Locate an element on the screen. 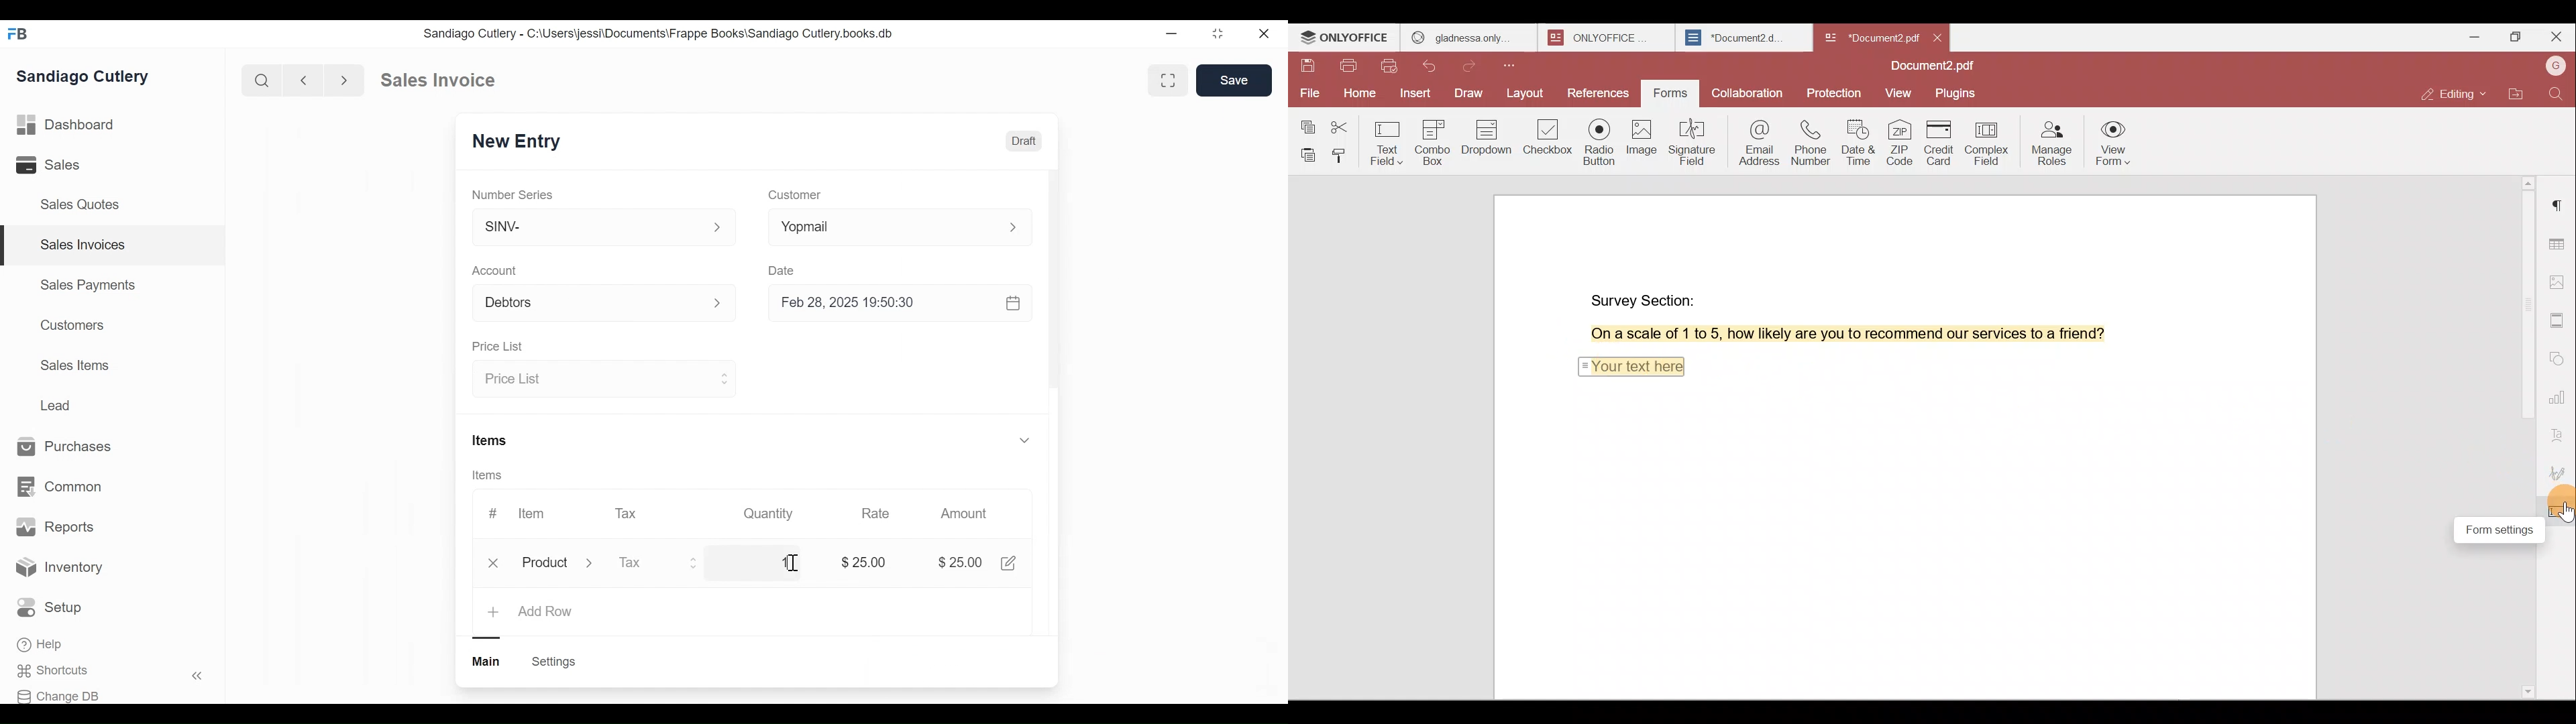 This screenshot has height=728, width=2576. Sales Invoice is located at coordinates (437, 80).